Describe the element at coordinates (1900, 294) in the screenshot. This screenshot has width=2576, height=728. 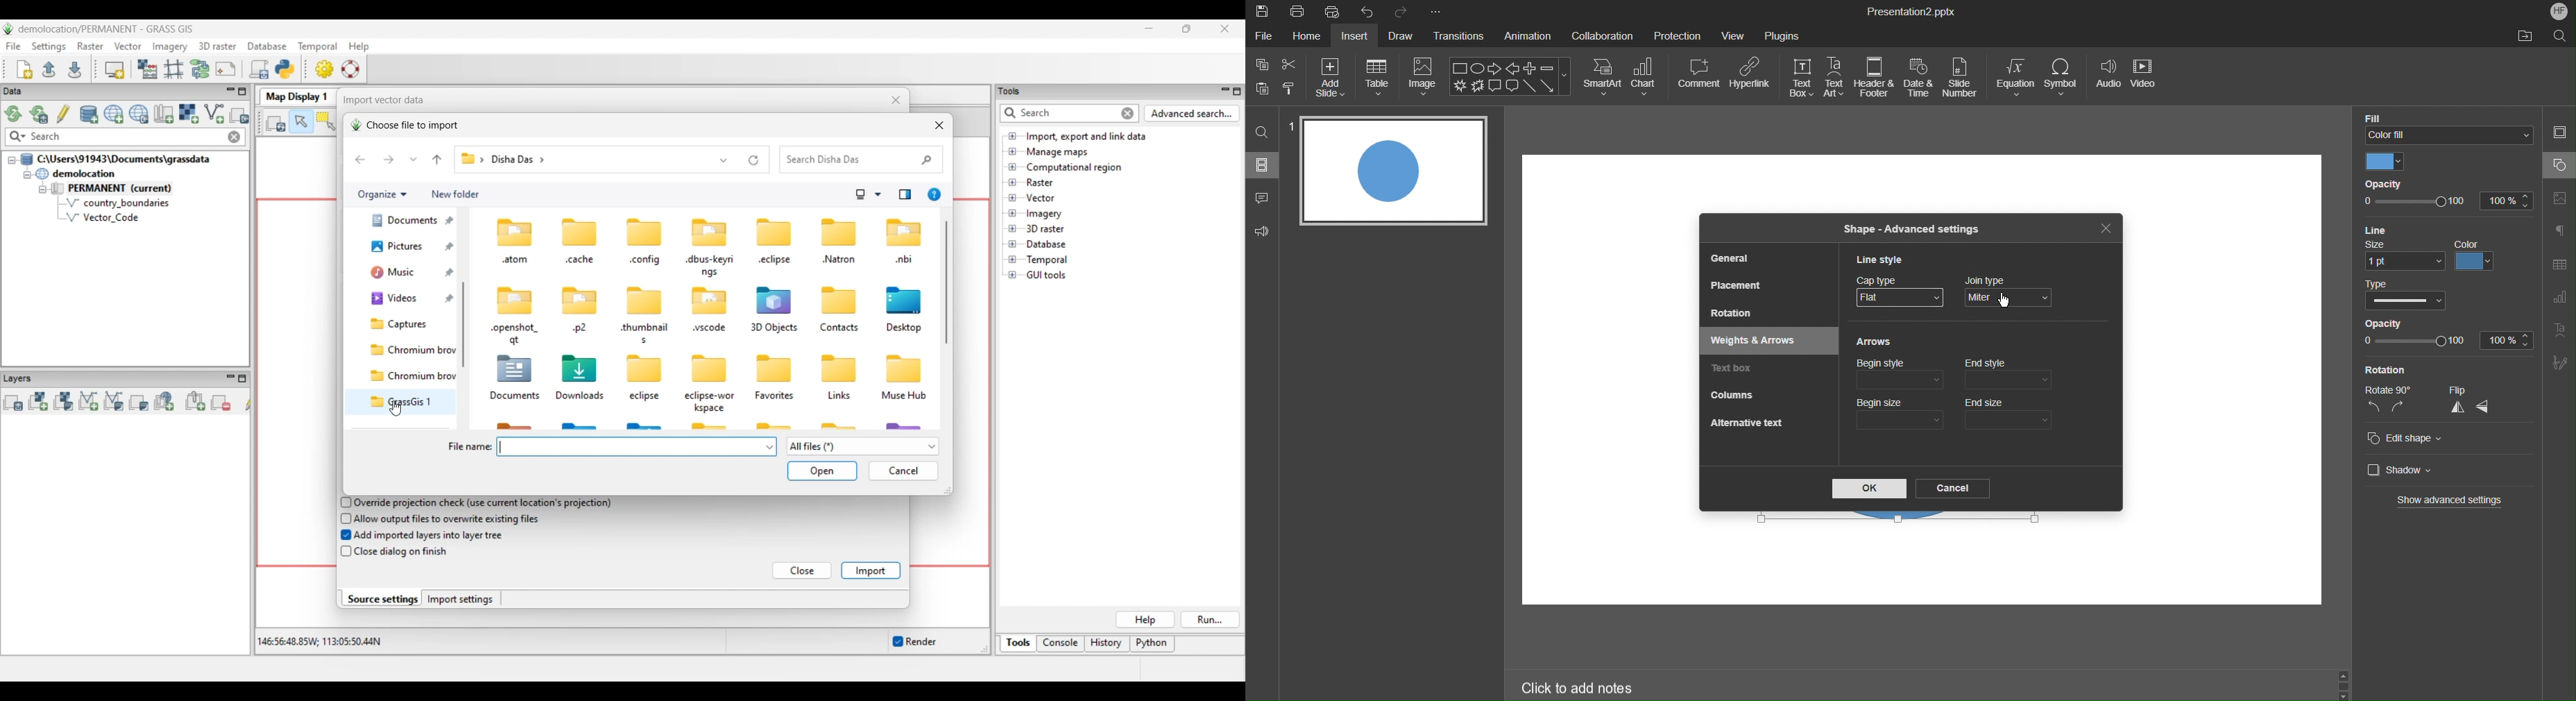
I see `Cap Type` at that location.